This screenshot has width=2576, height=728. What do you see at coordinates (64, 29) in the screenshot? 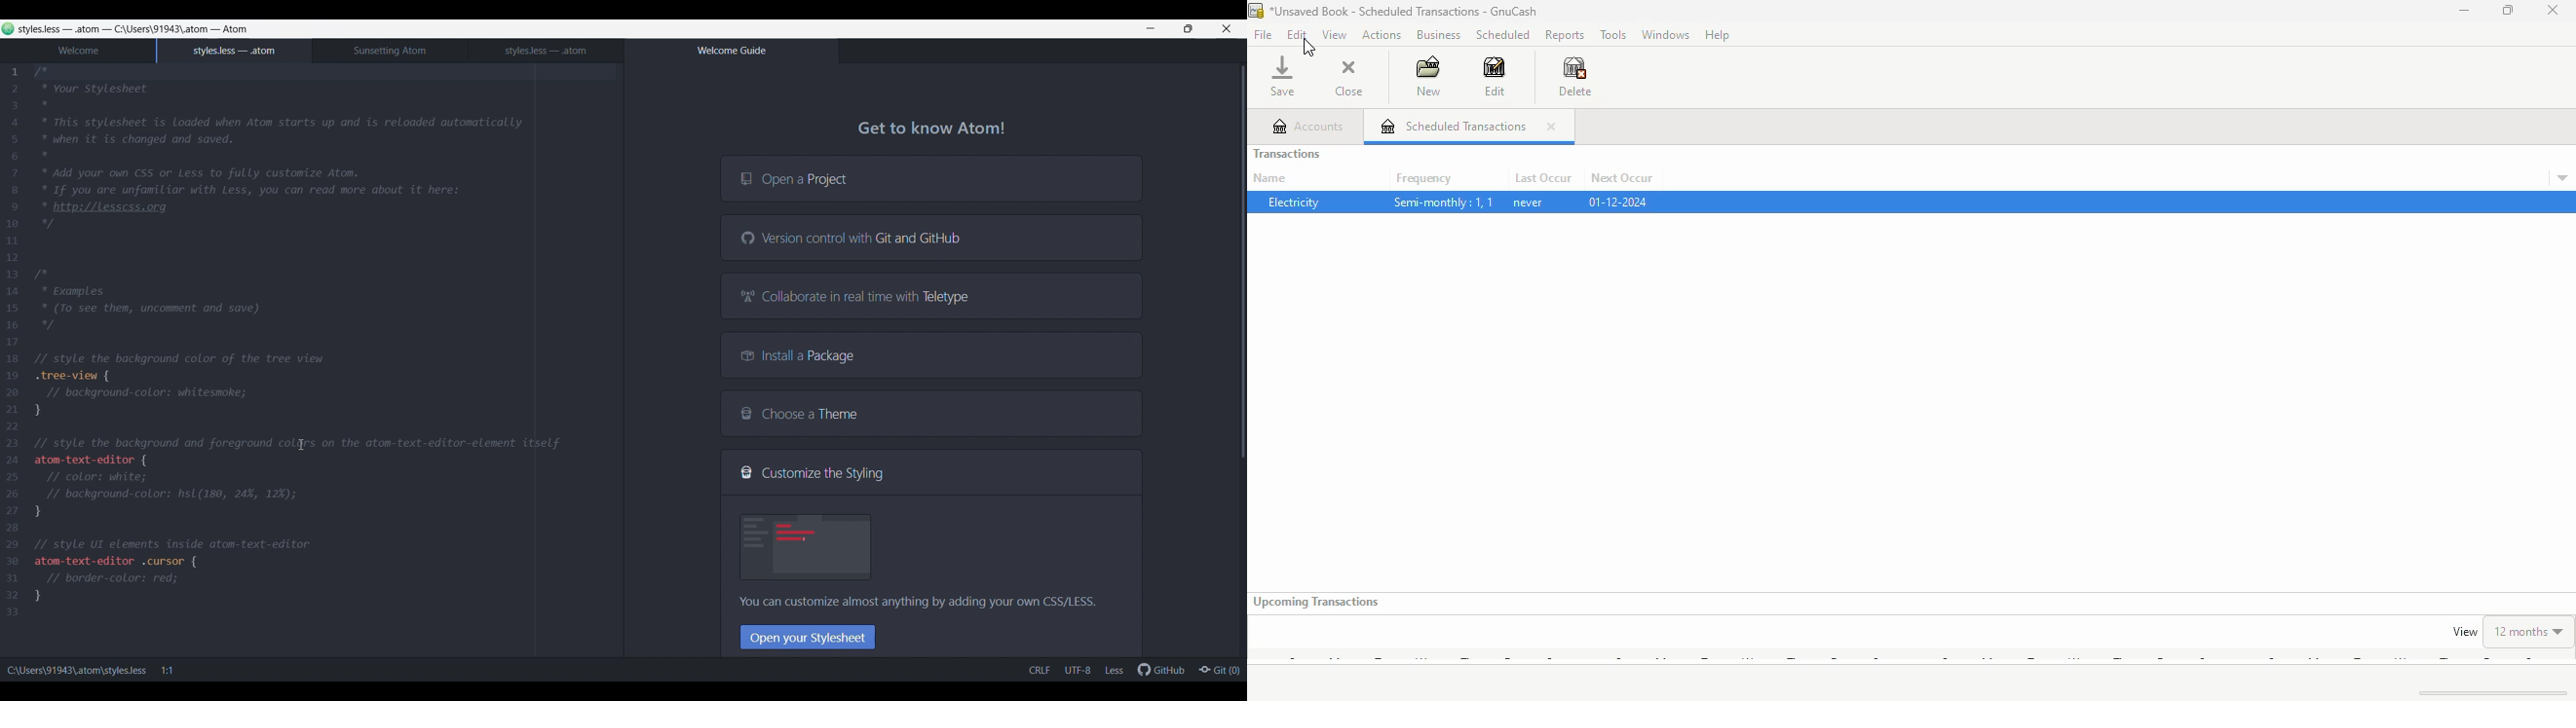
I see `styles.less - atom` at bounding box center [64, 29].